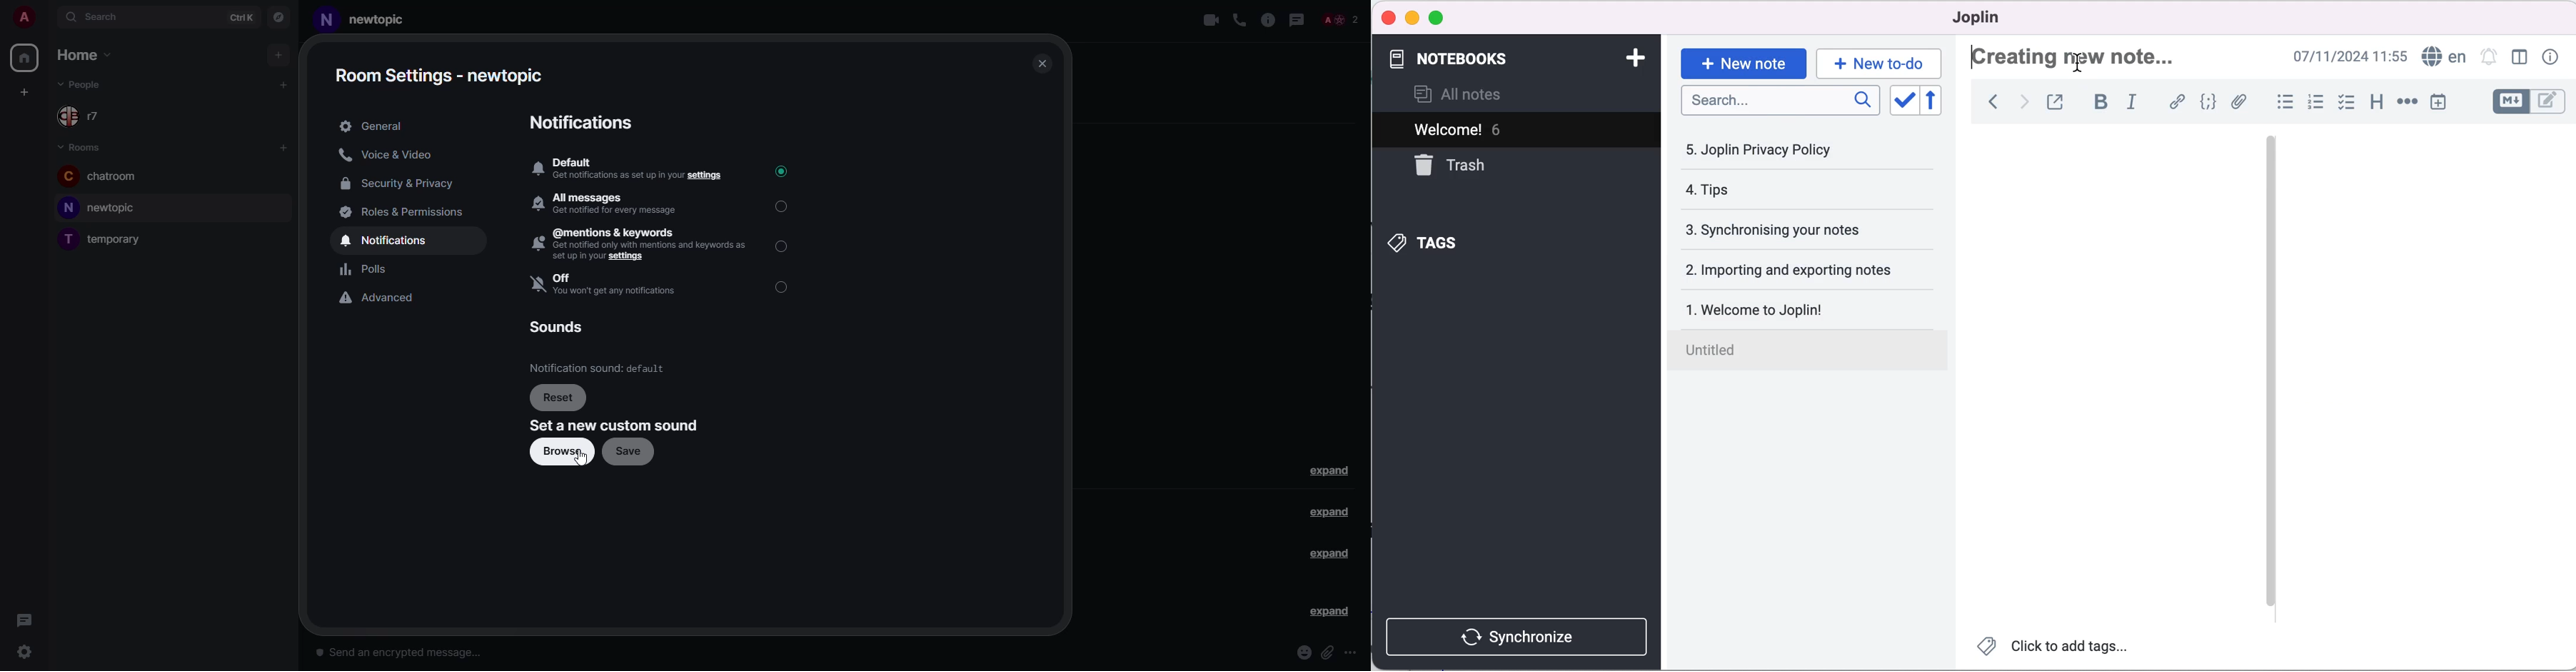 The width and height of the screenshot is (2576, 672). I want to click on joplin privacy policy, so click(1772, 149).